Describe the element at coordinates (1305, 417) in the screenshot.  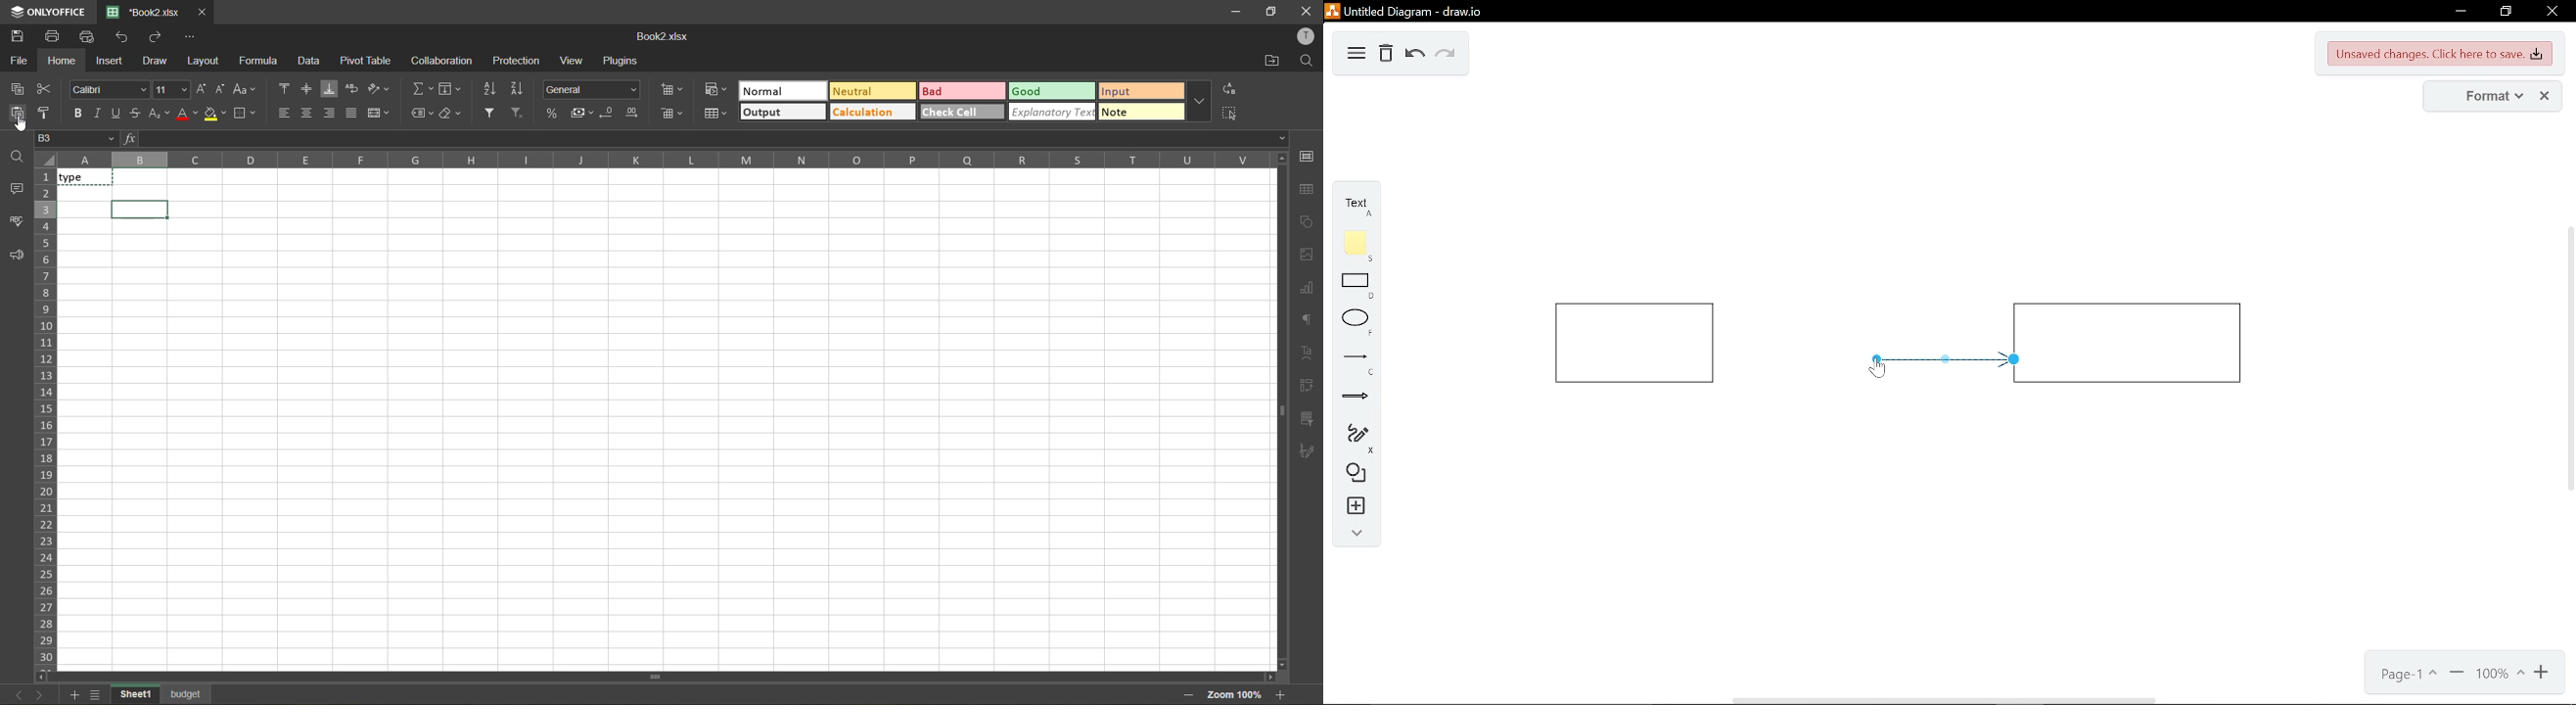
I see `slicer` at that location.